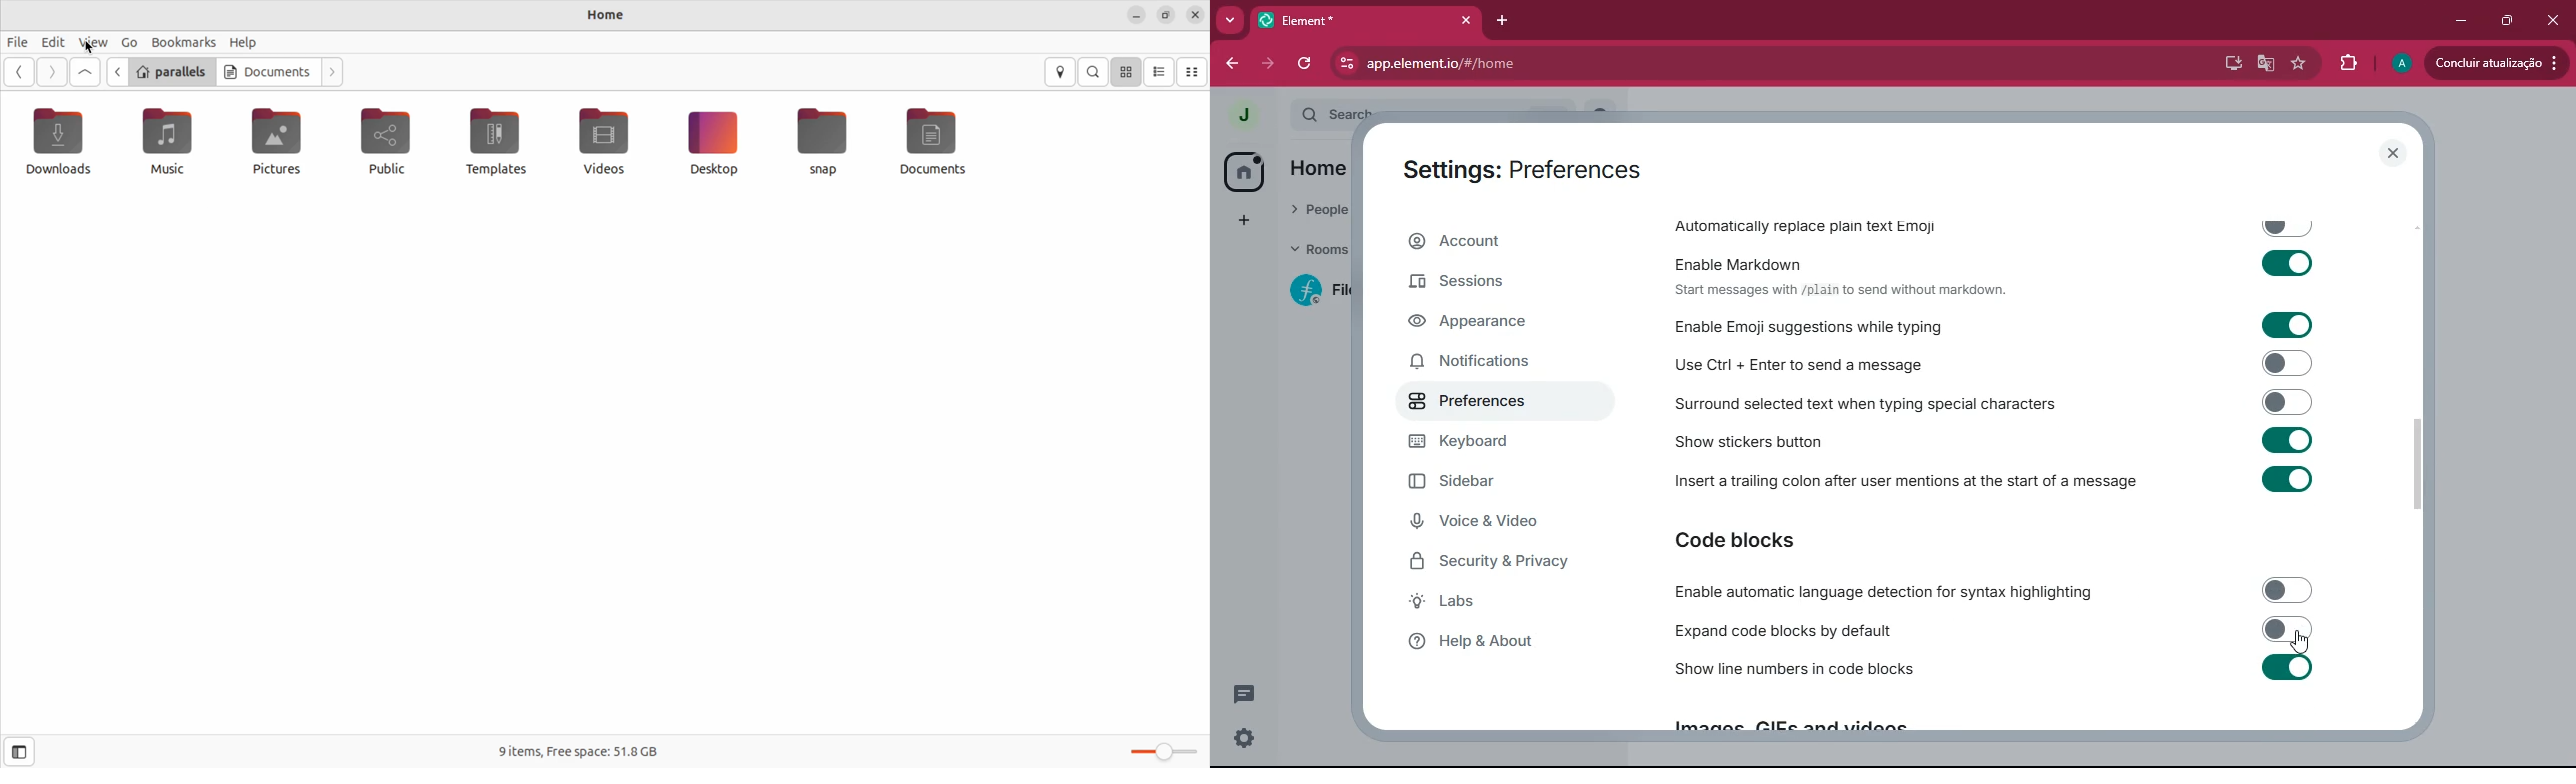  I want to click on close, so click(2552, 21).